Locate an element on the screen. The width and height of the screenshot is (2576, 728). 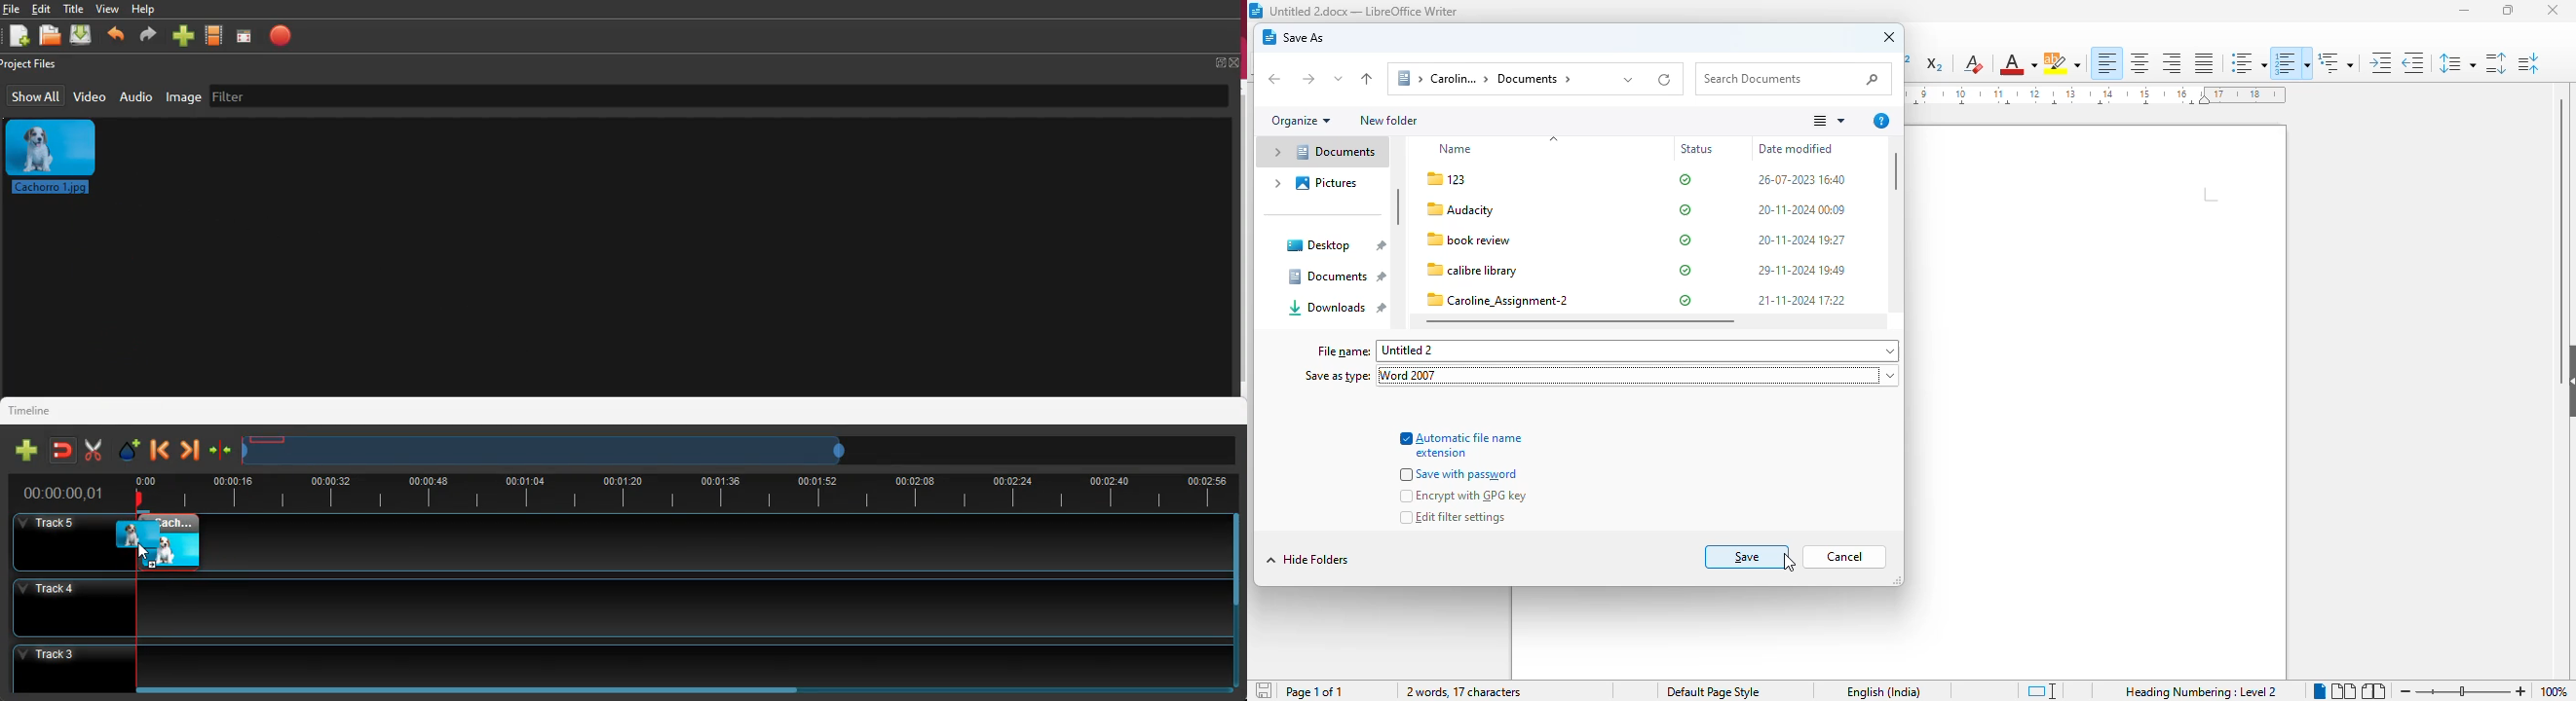
timeline is located at coordinates (37, 409).